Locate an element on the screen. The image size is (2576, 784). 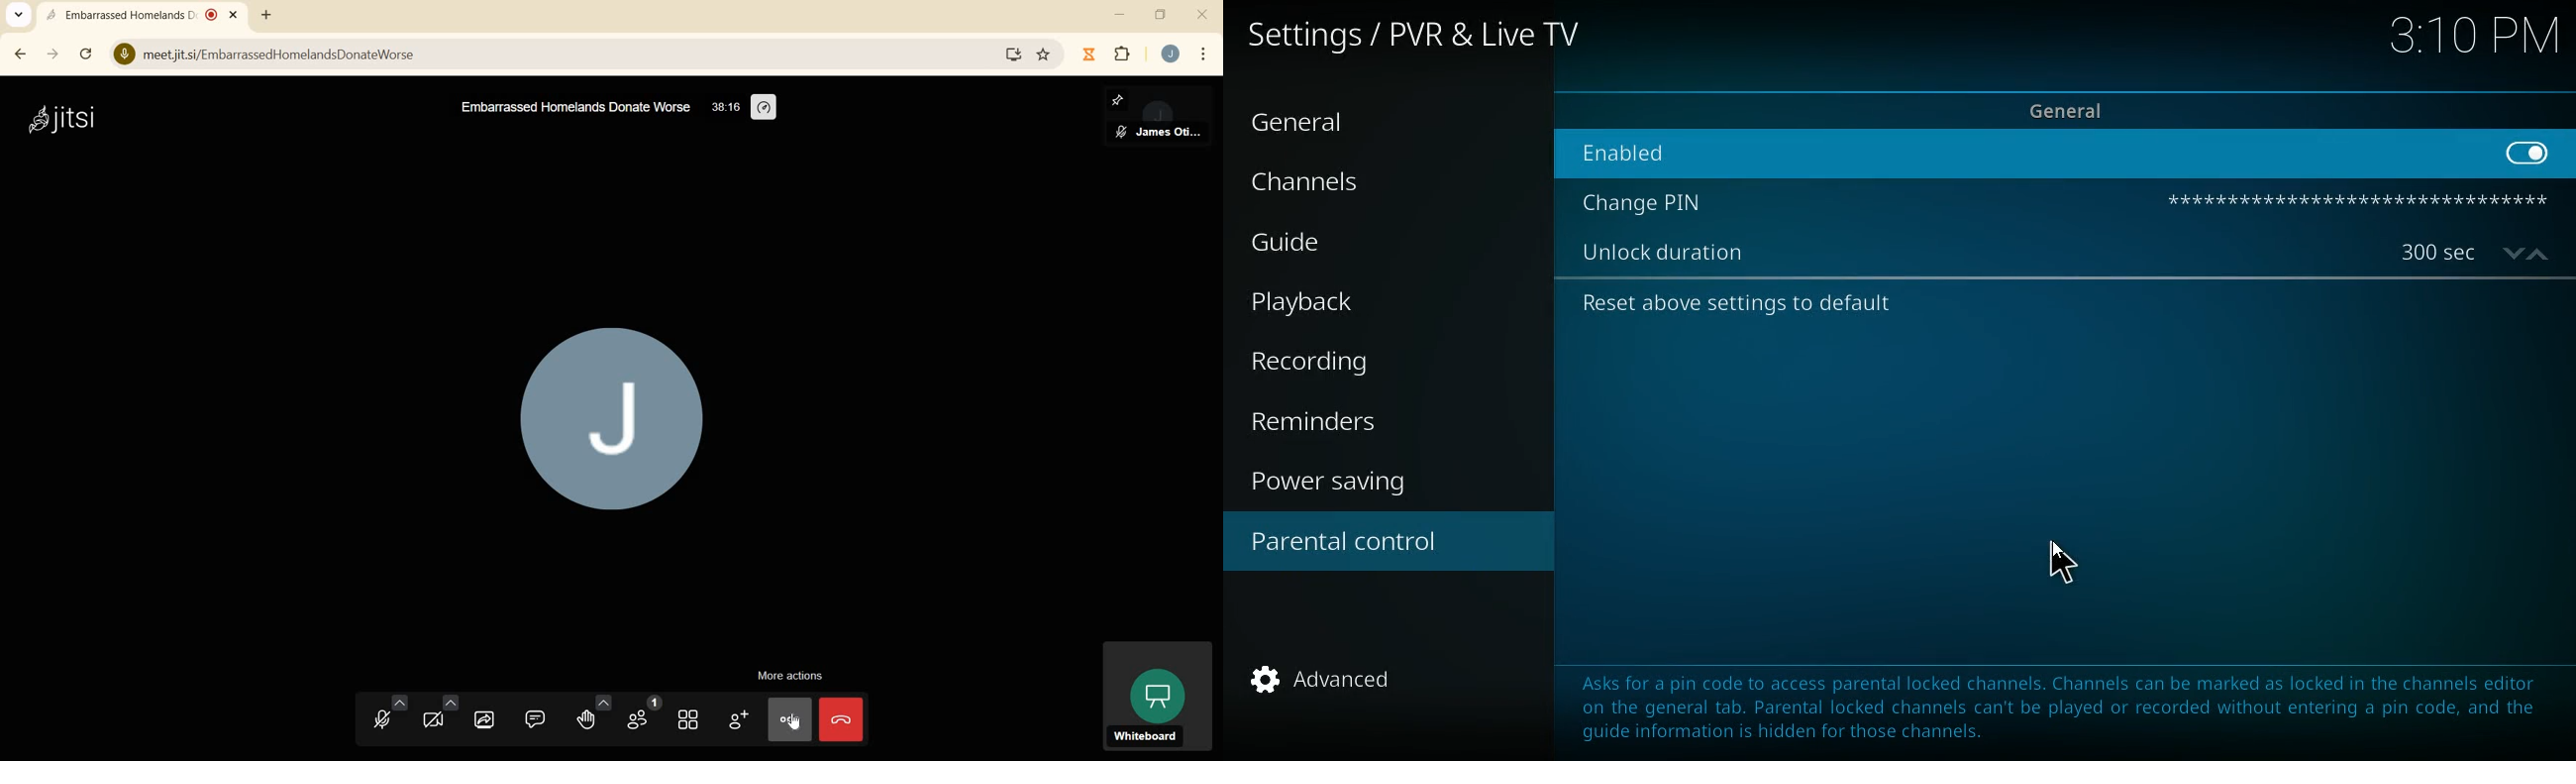
on is located at coordinates (2529, 152).